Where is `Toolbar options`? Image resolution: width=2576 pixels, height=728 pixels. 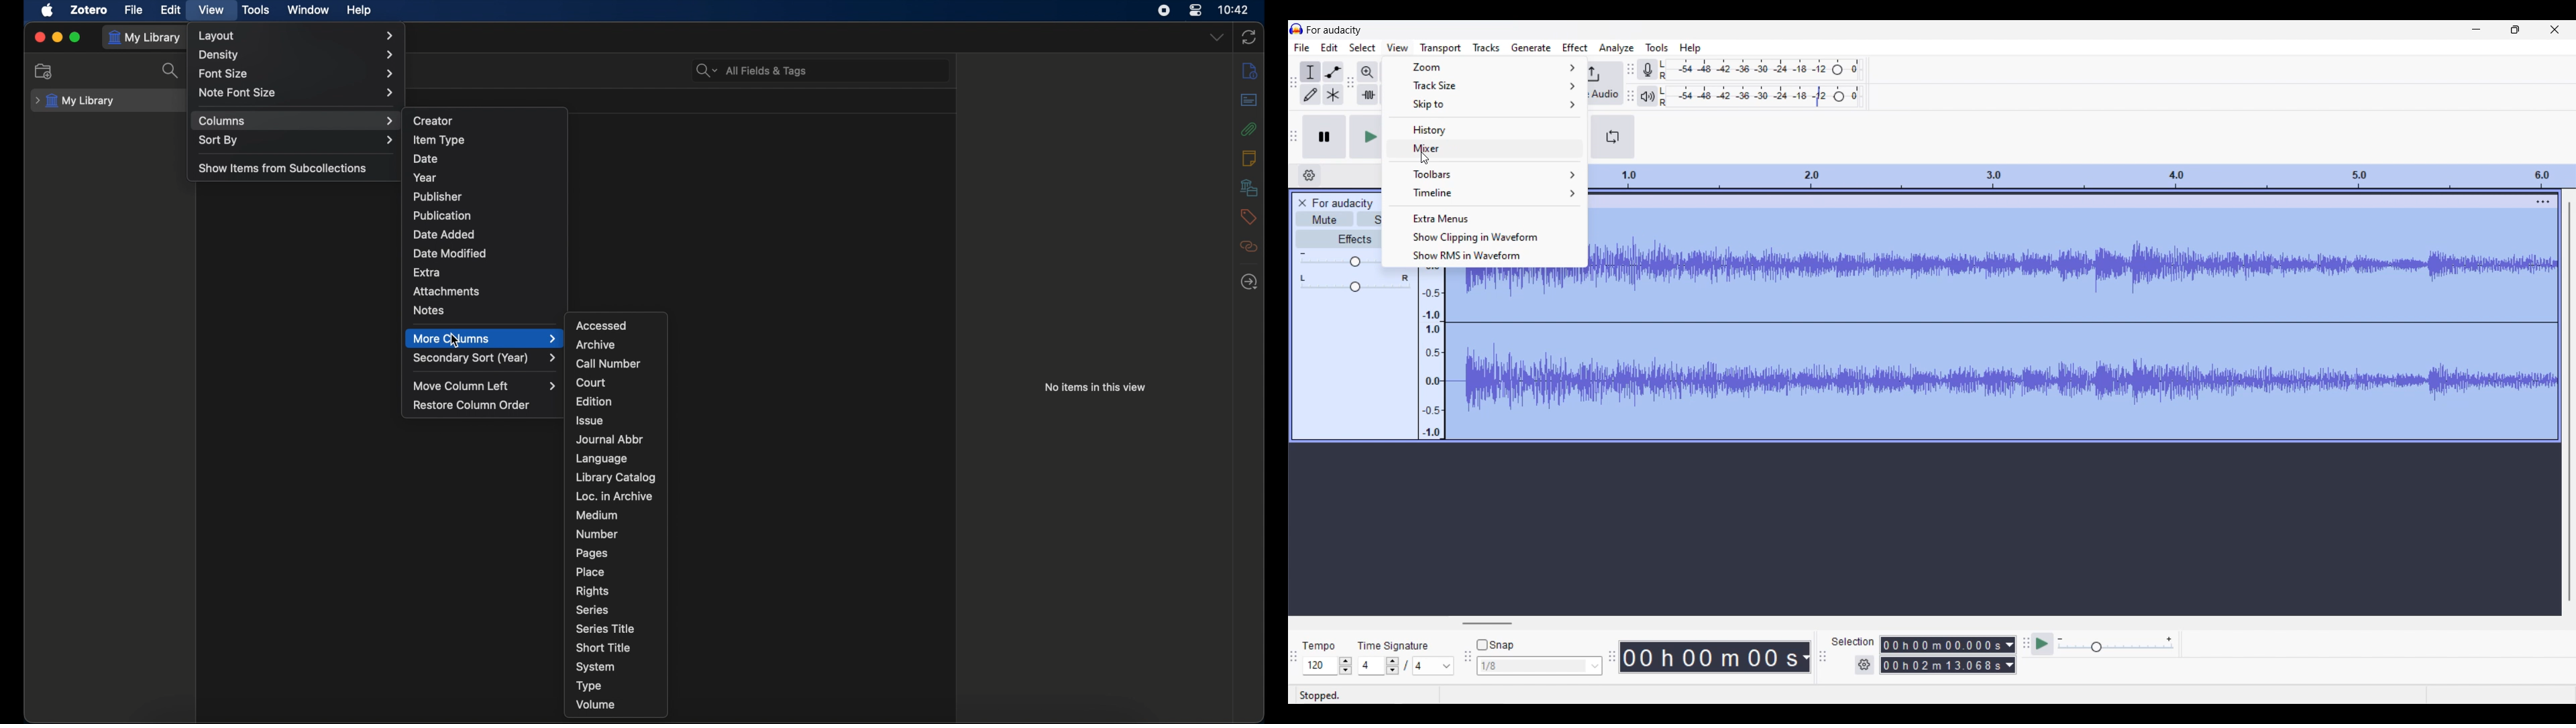
Toolbar options is located at coordinates (1485, 174).